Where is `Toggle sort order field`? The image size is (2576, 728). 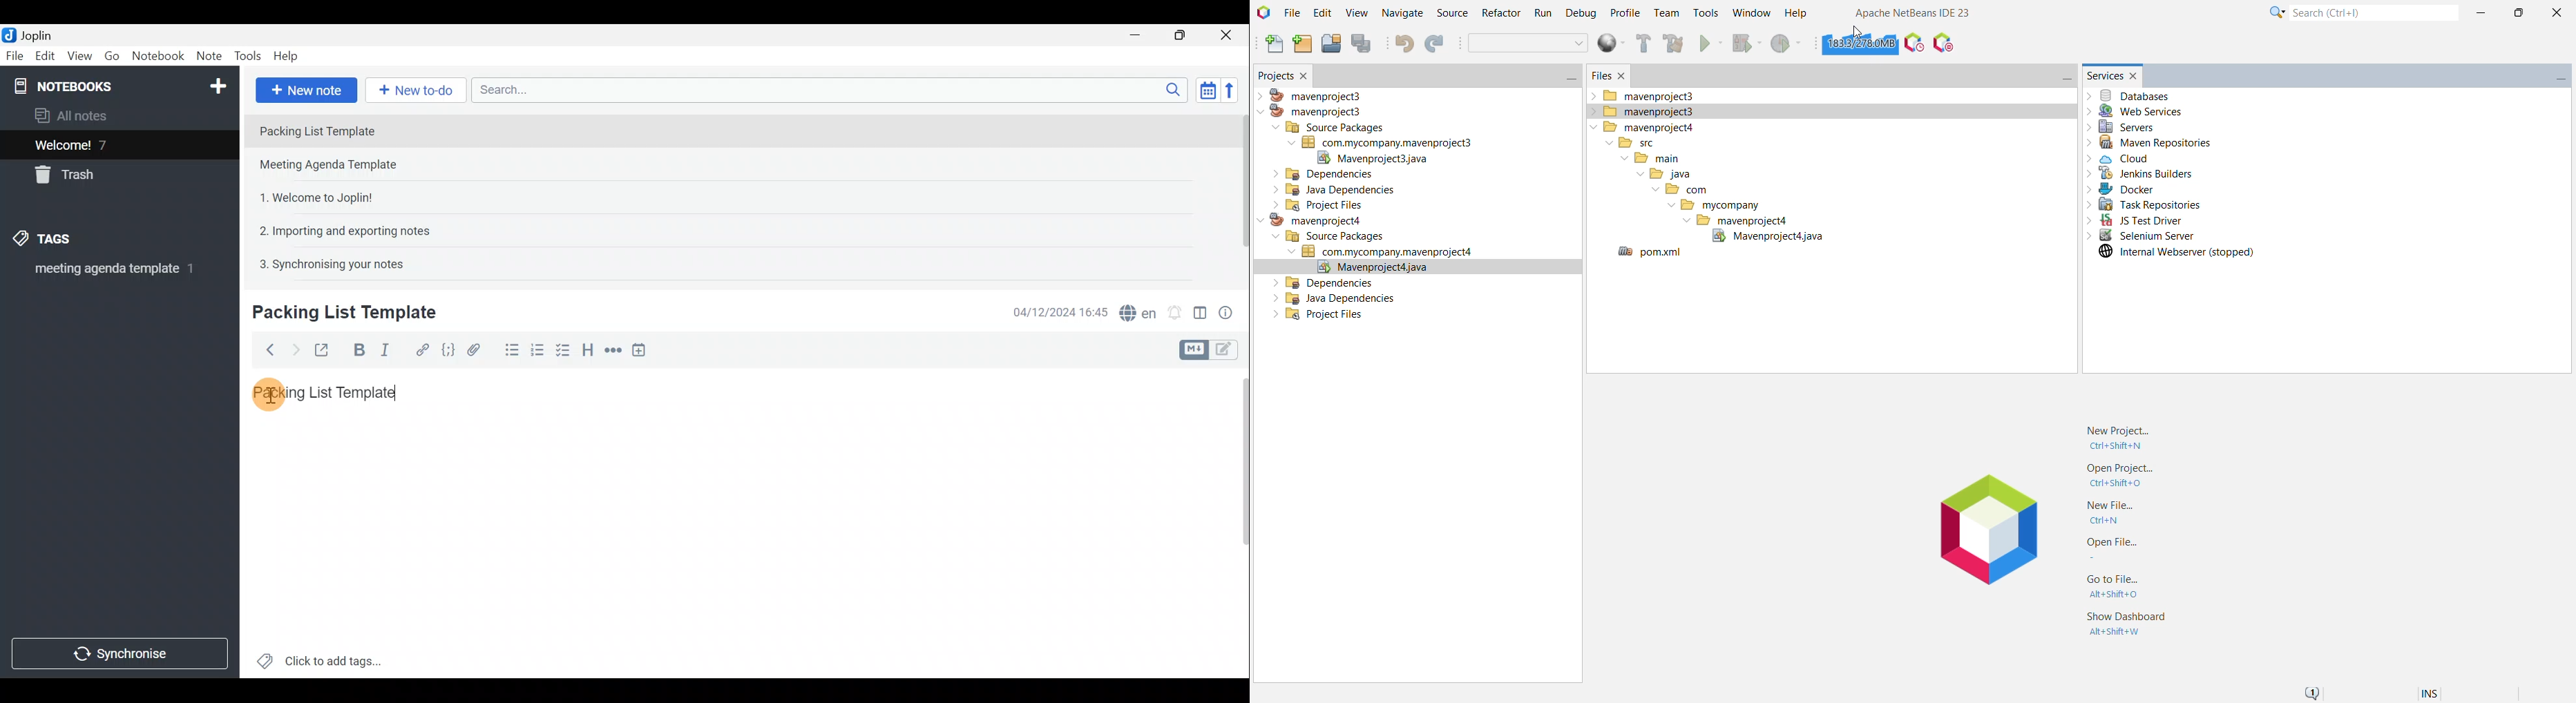 Toggle sort order field is located at coordinates (1204, 90).